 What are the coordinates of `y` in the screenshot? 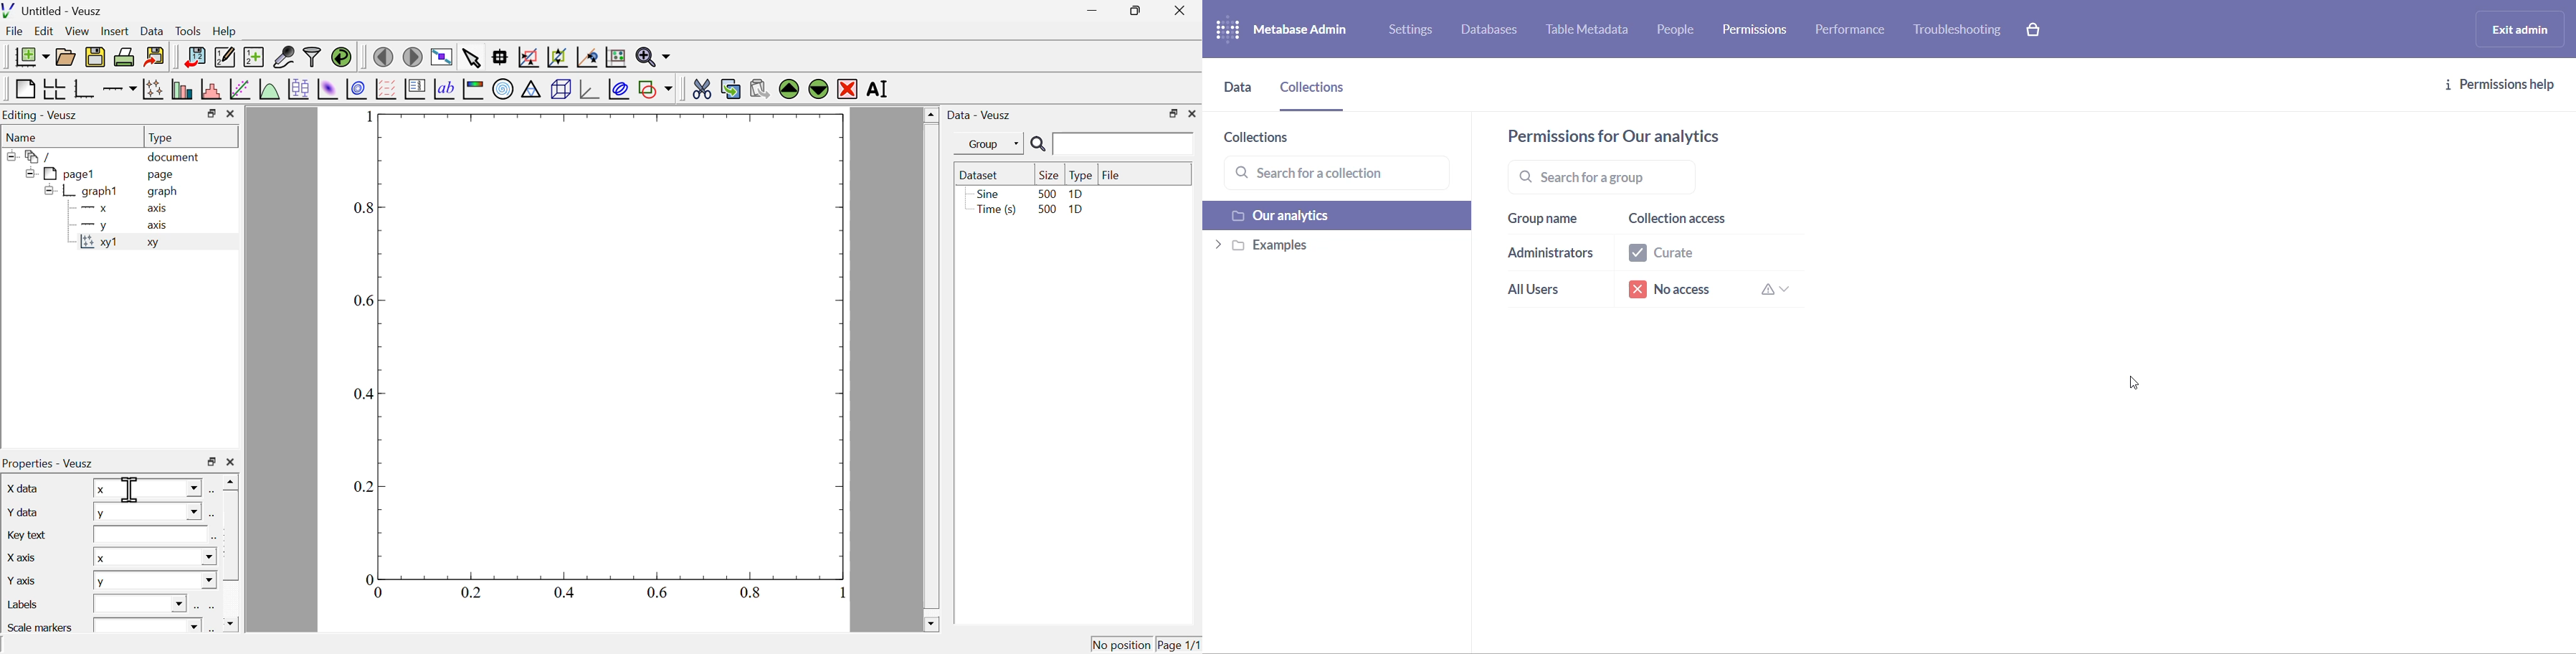 It's located at (147, 514).